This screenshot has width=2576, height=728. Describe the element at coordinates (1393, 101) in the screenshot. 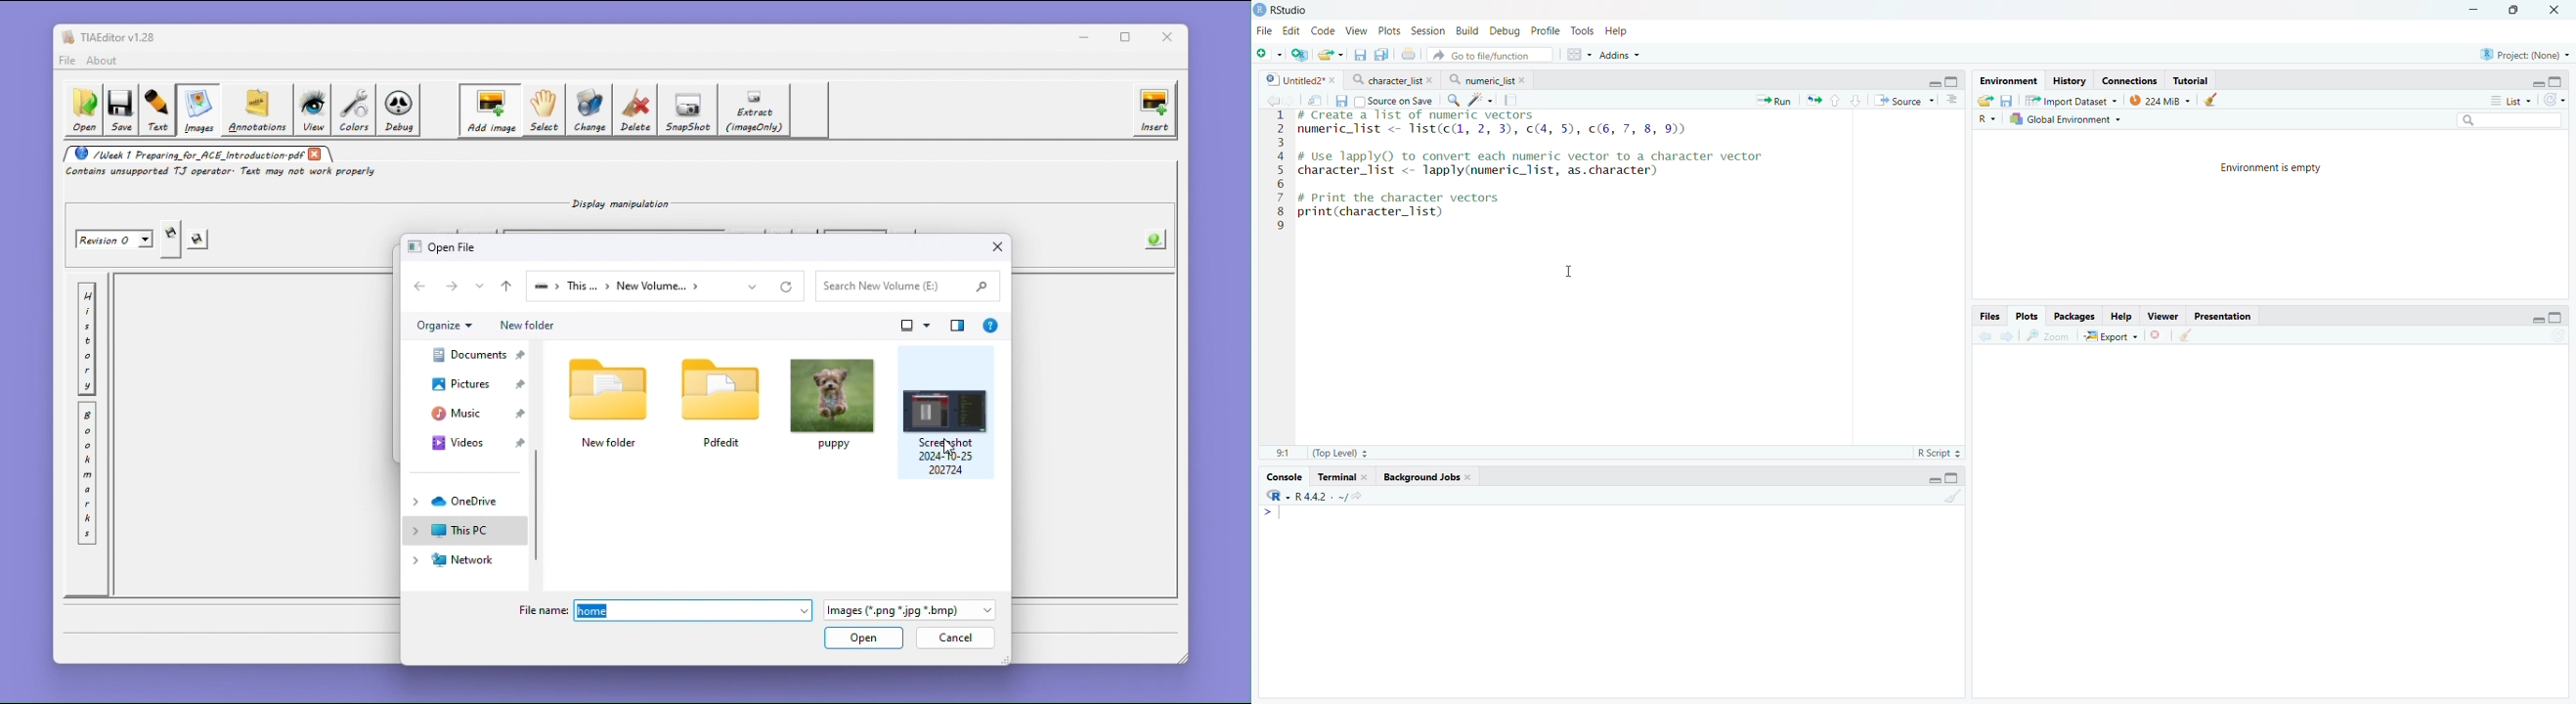

I see `Source on Save` at that location.